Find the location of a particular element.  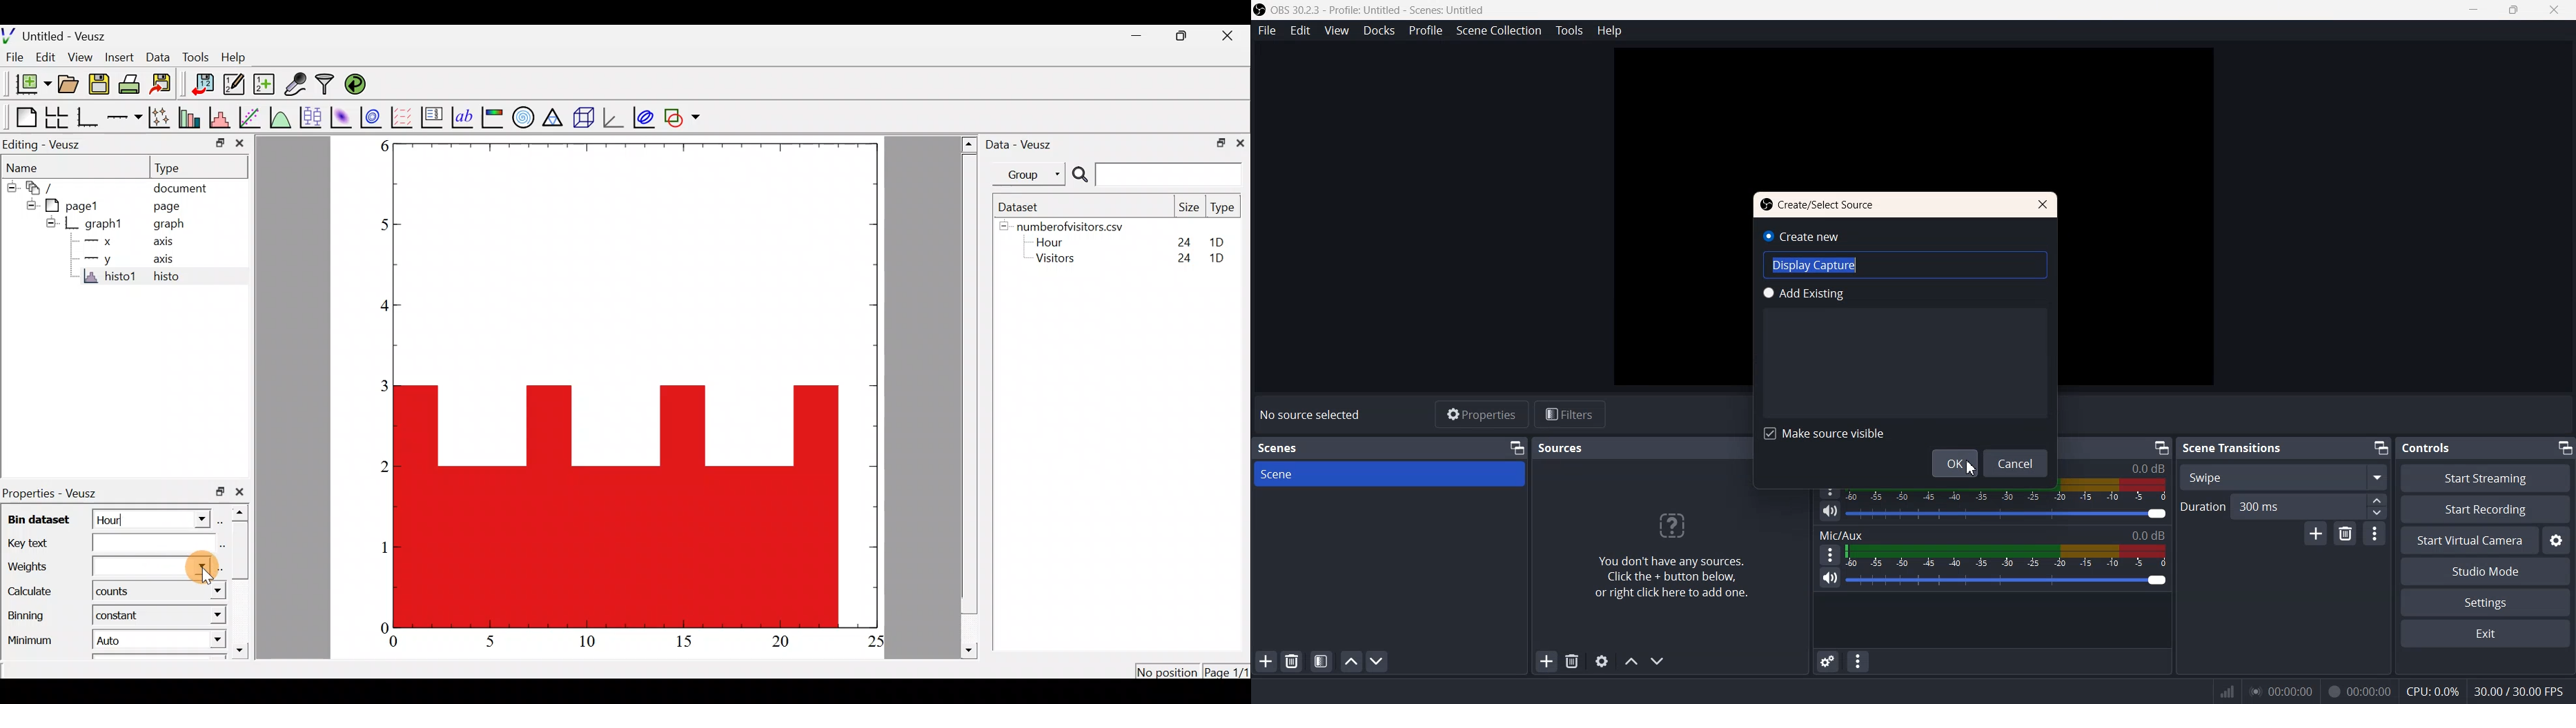

document is located at coordinates (184, 187).